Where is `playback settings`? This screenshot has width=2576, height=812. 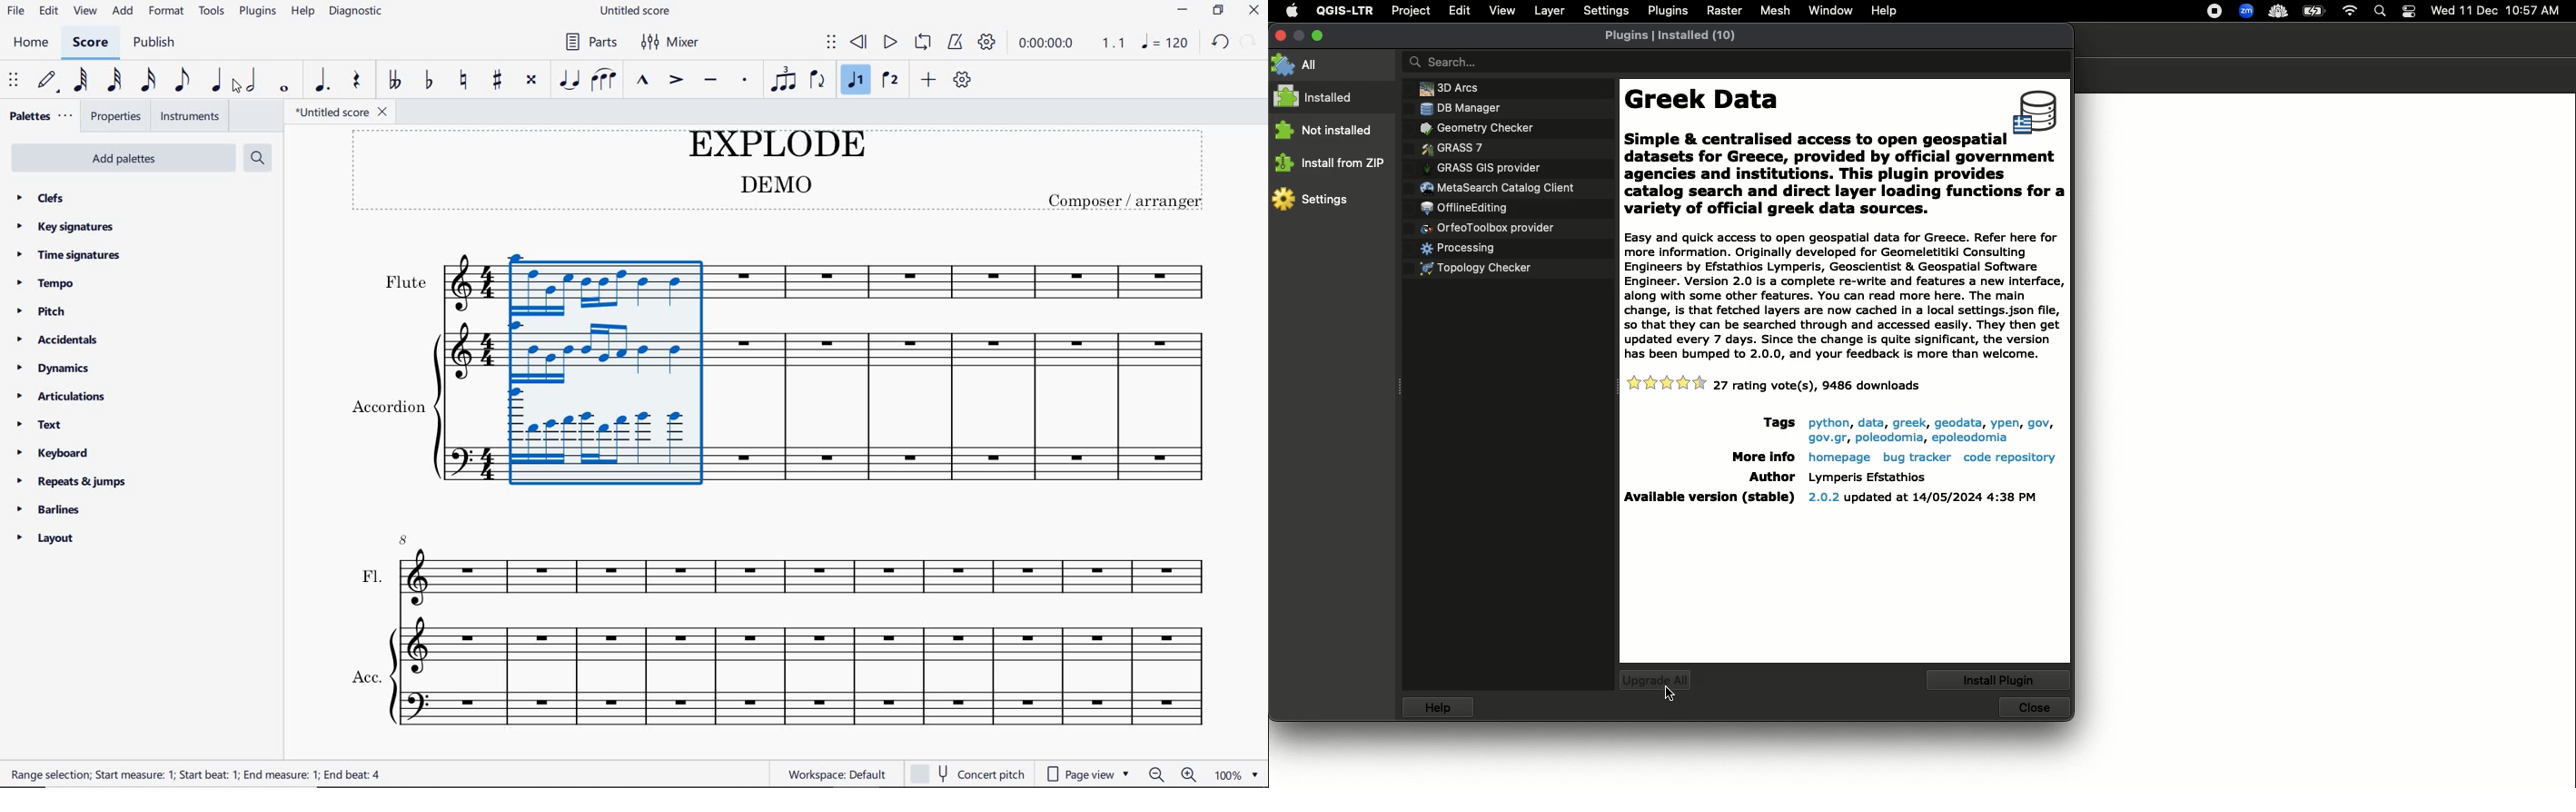
playback settings is located at coordinates (989, 42).